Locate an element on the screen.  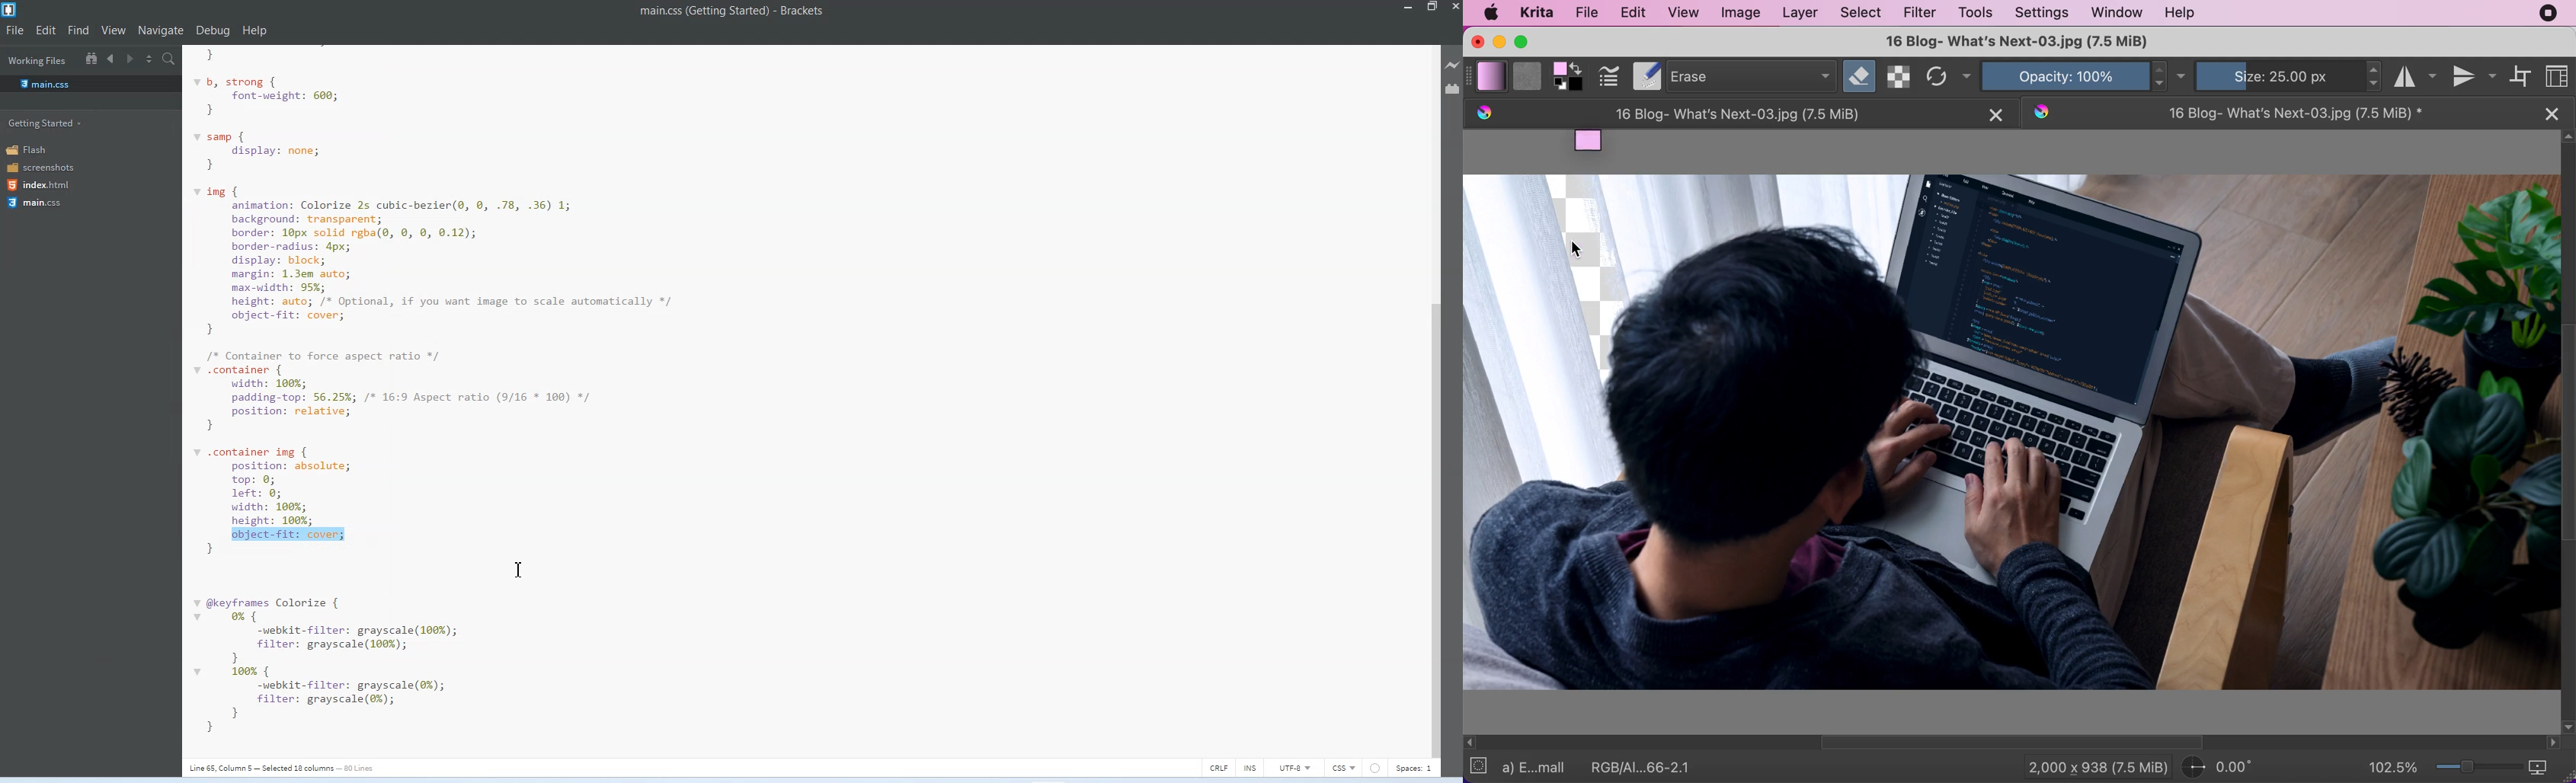
Debug is located at coordinates (213, 30).